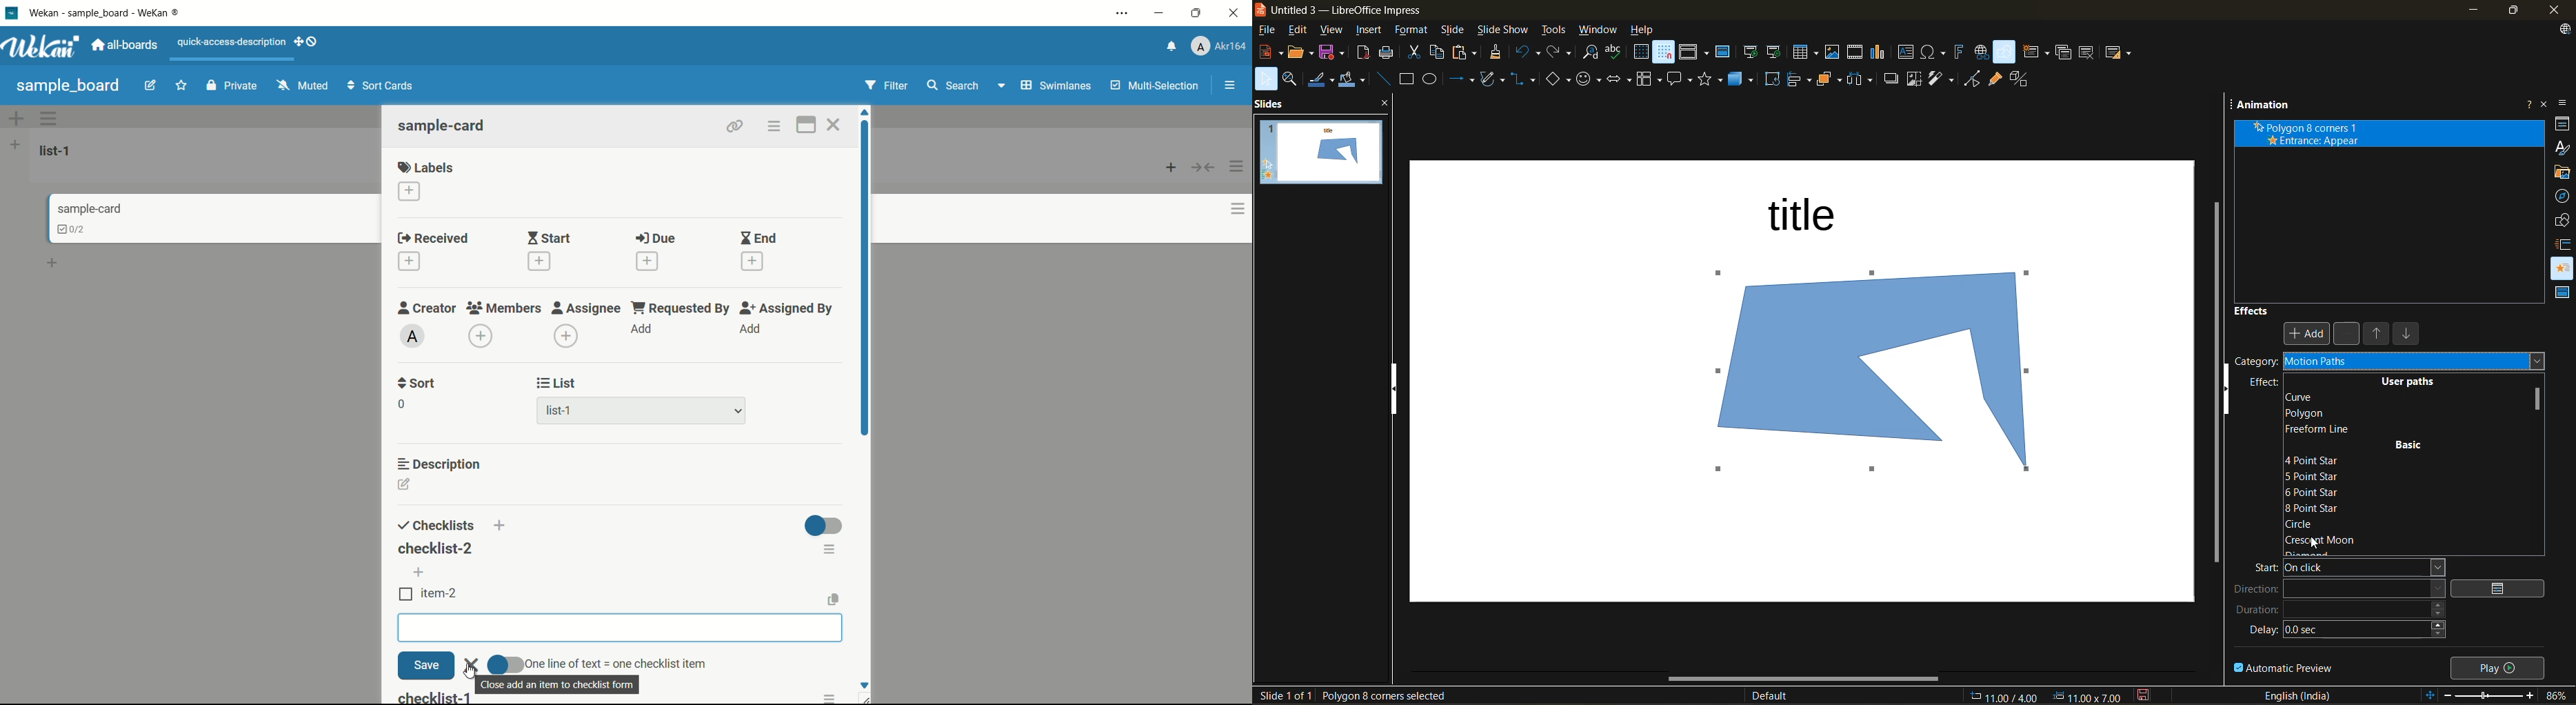  What do you see at coordinates (1620, 81) in the screenshot?
I see `block arrows` at bounding box center [1620, 81].